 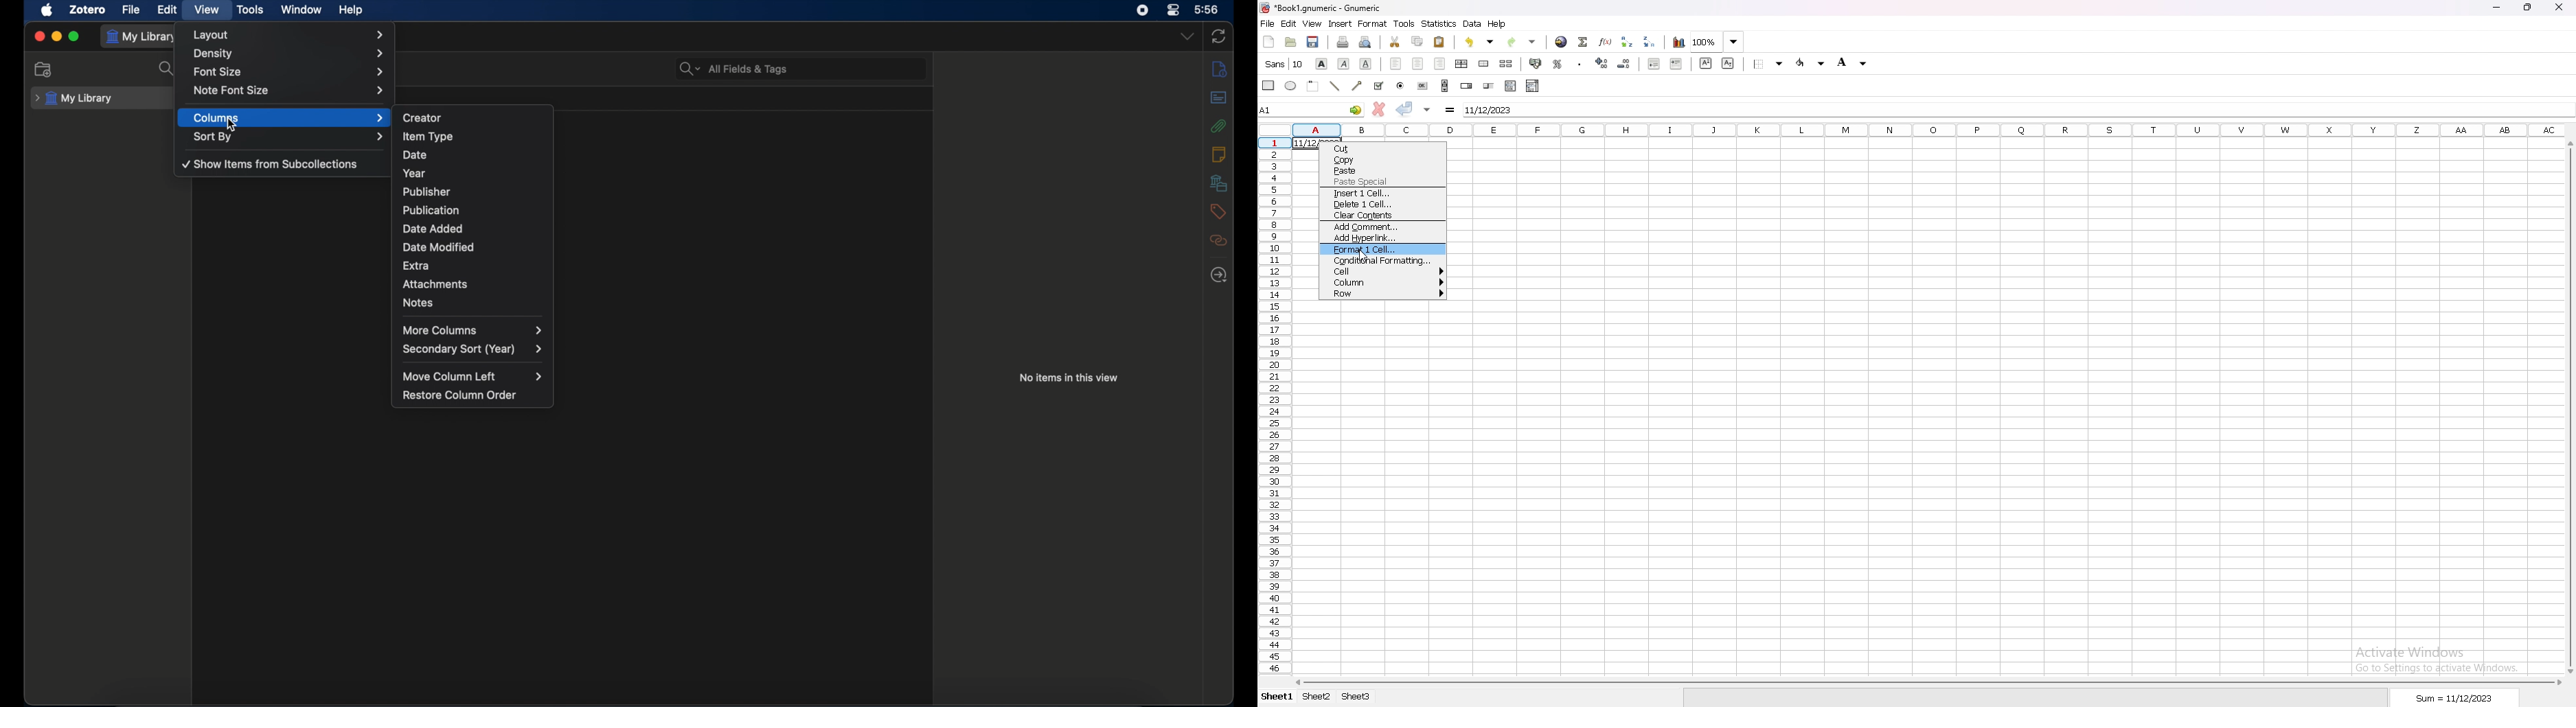 What do you see at coordinates (1602, 63) in the screenshot?
I see `increase indent` at bounding box center [1602, 63].